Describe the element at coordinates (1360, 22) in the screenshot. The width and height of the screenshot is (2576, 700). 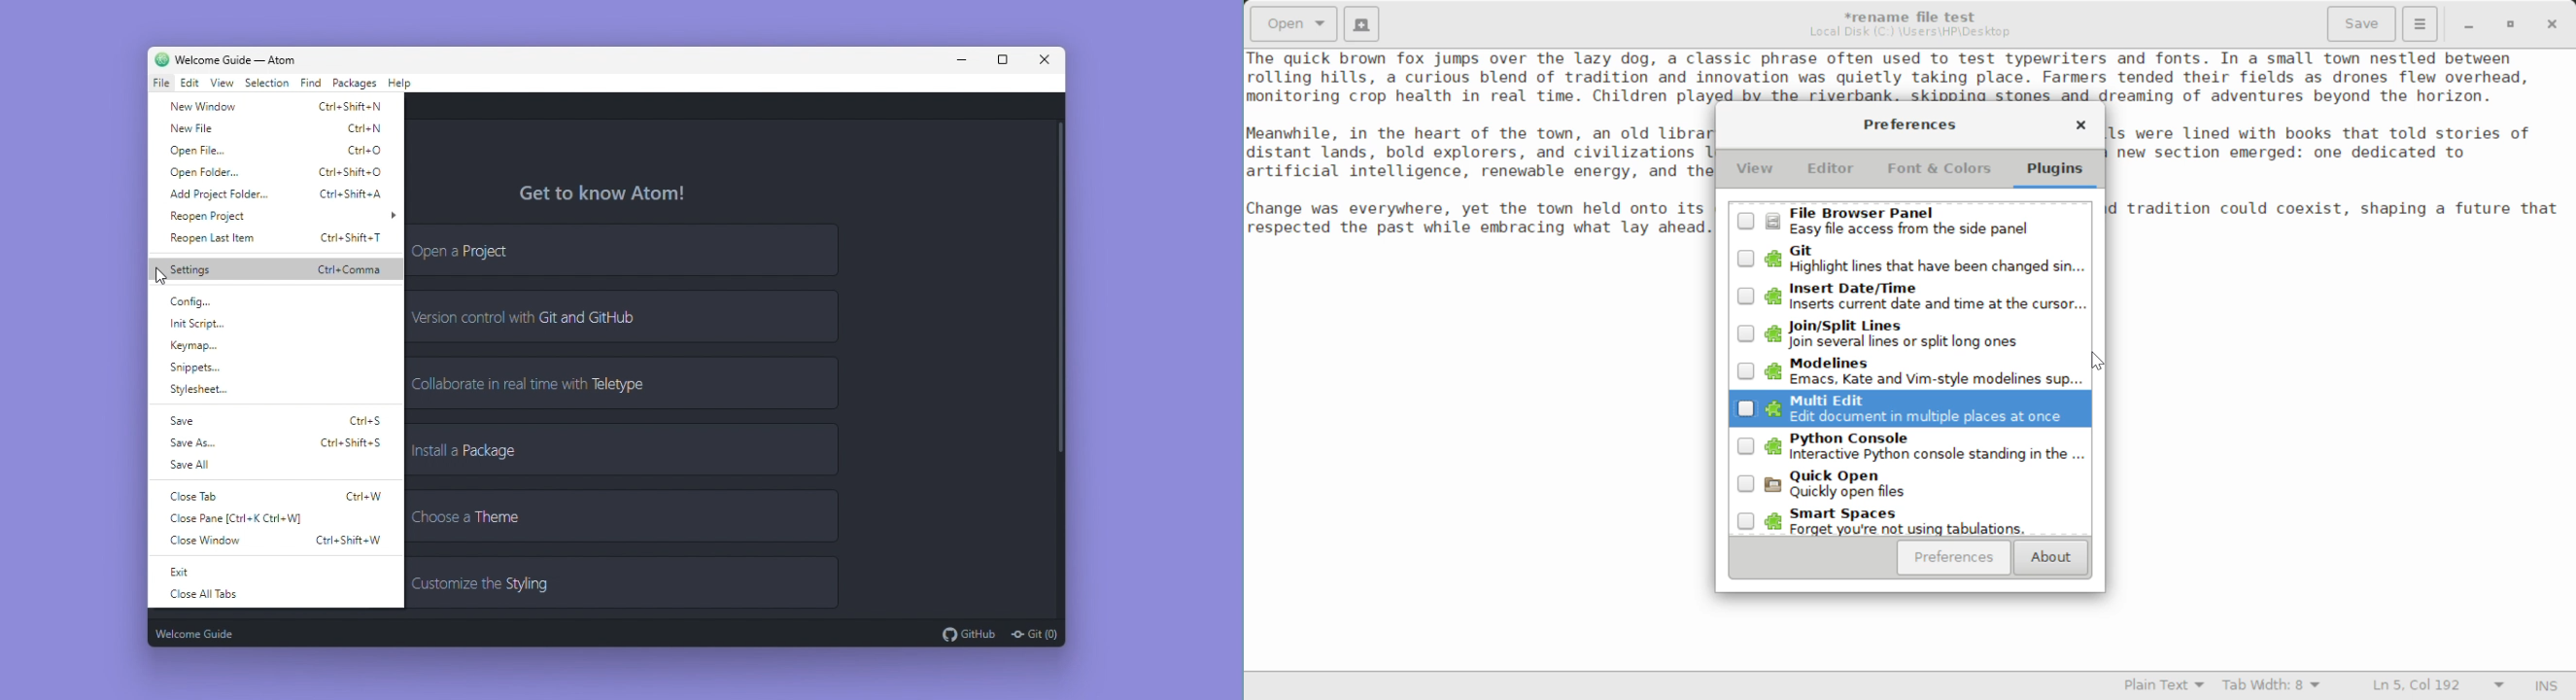
I see `Create New Document` at that location.